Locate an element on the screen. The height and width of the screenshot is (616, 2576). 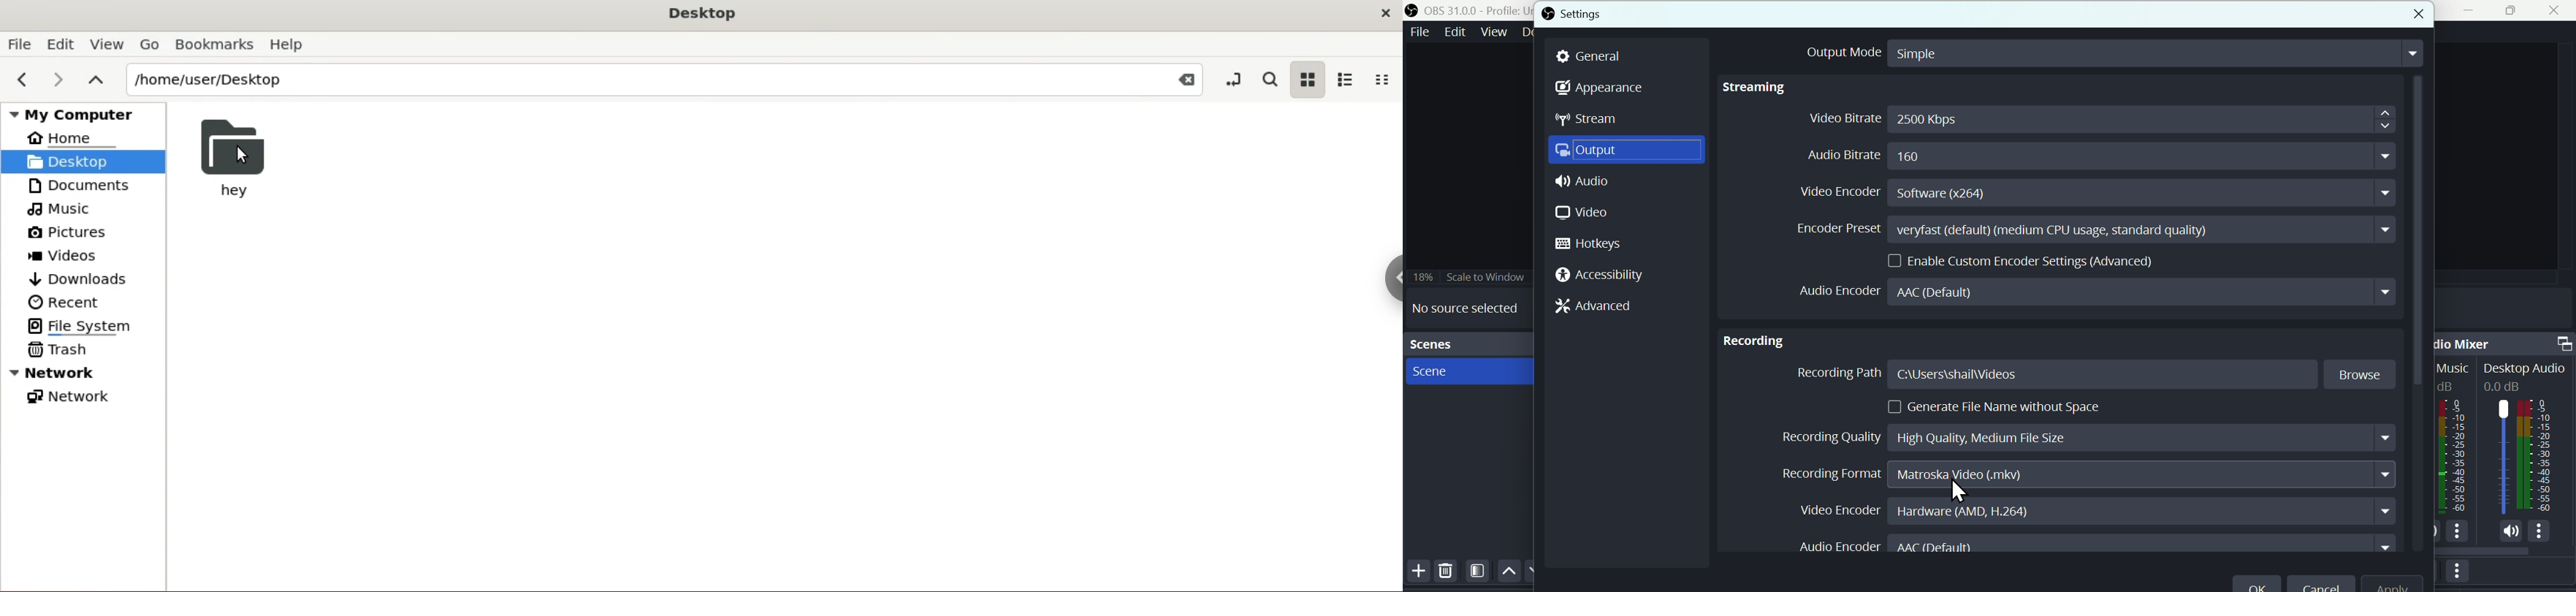
minimise is located at coordinates (2476, 12).